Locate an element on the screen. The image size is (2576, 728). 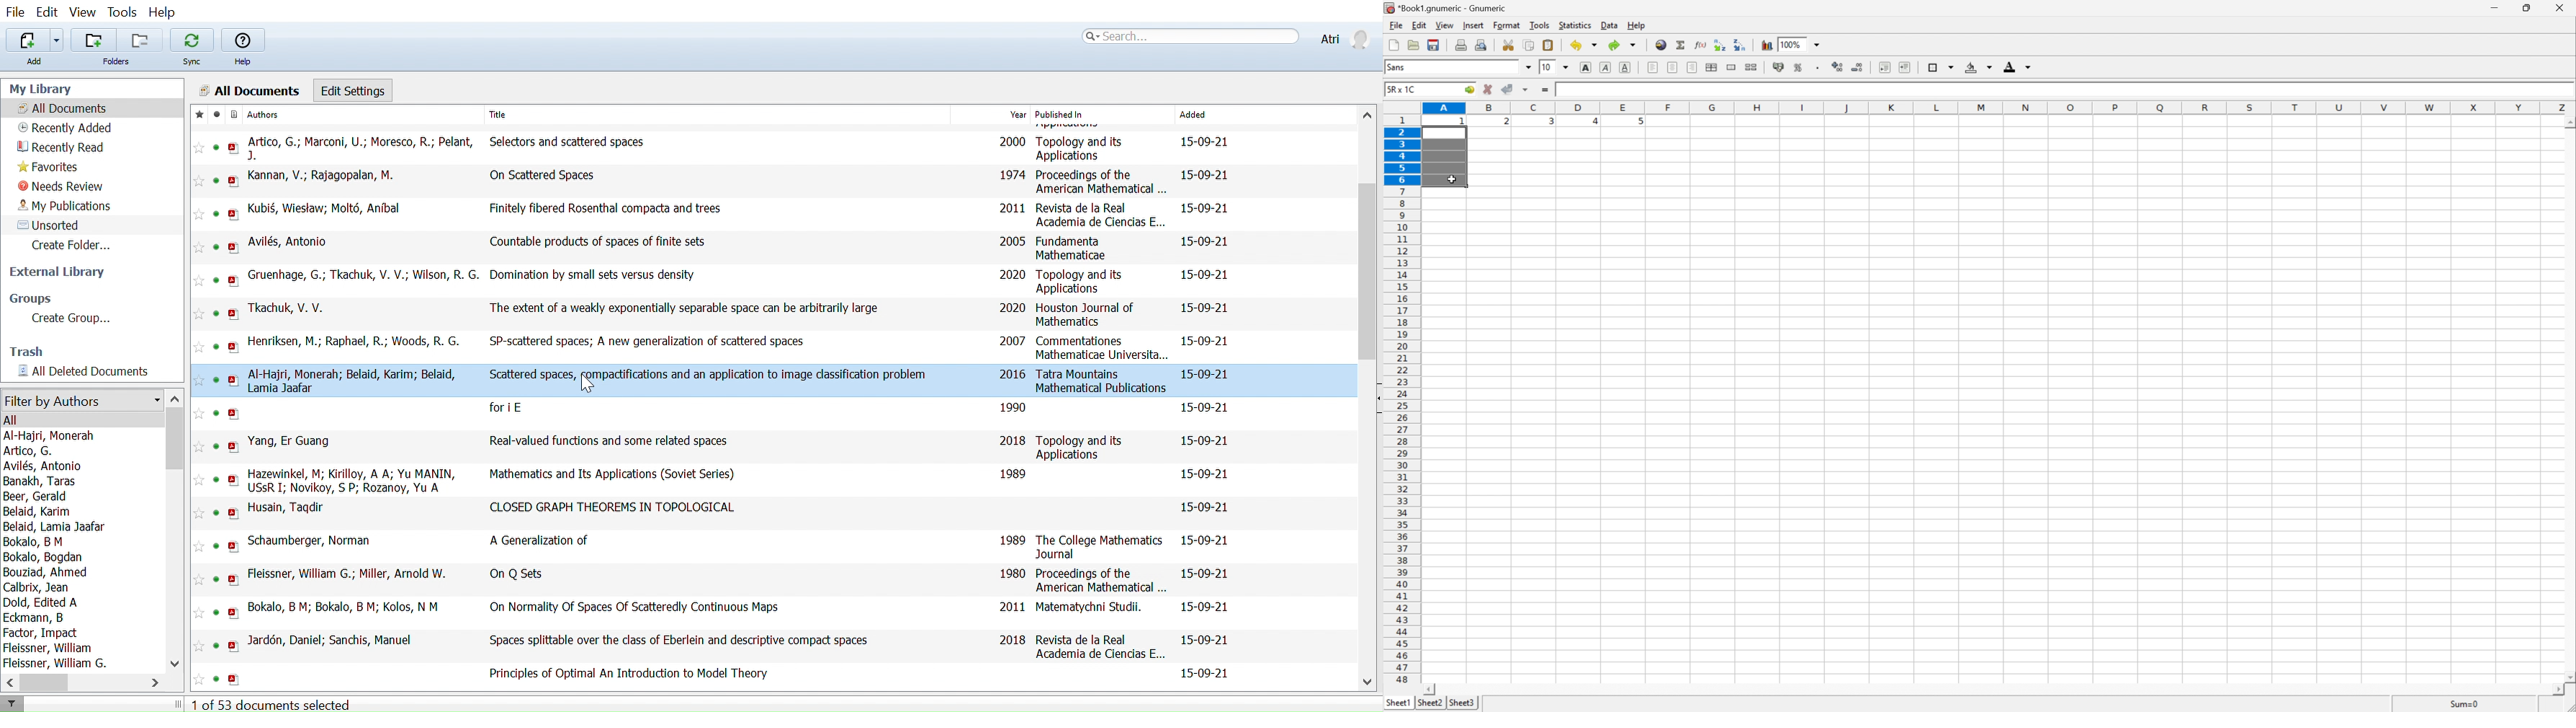
borders is located at coordinates (1942, 66).